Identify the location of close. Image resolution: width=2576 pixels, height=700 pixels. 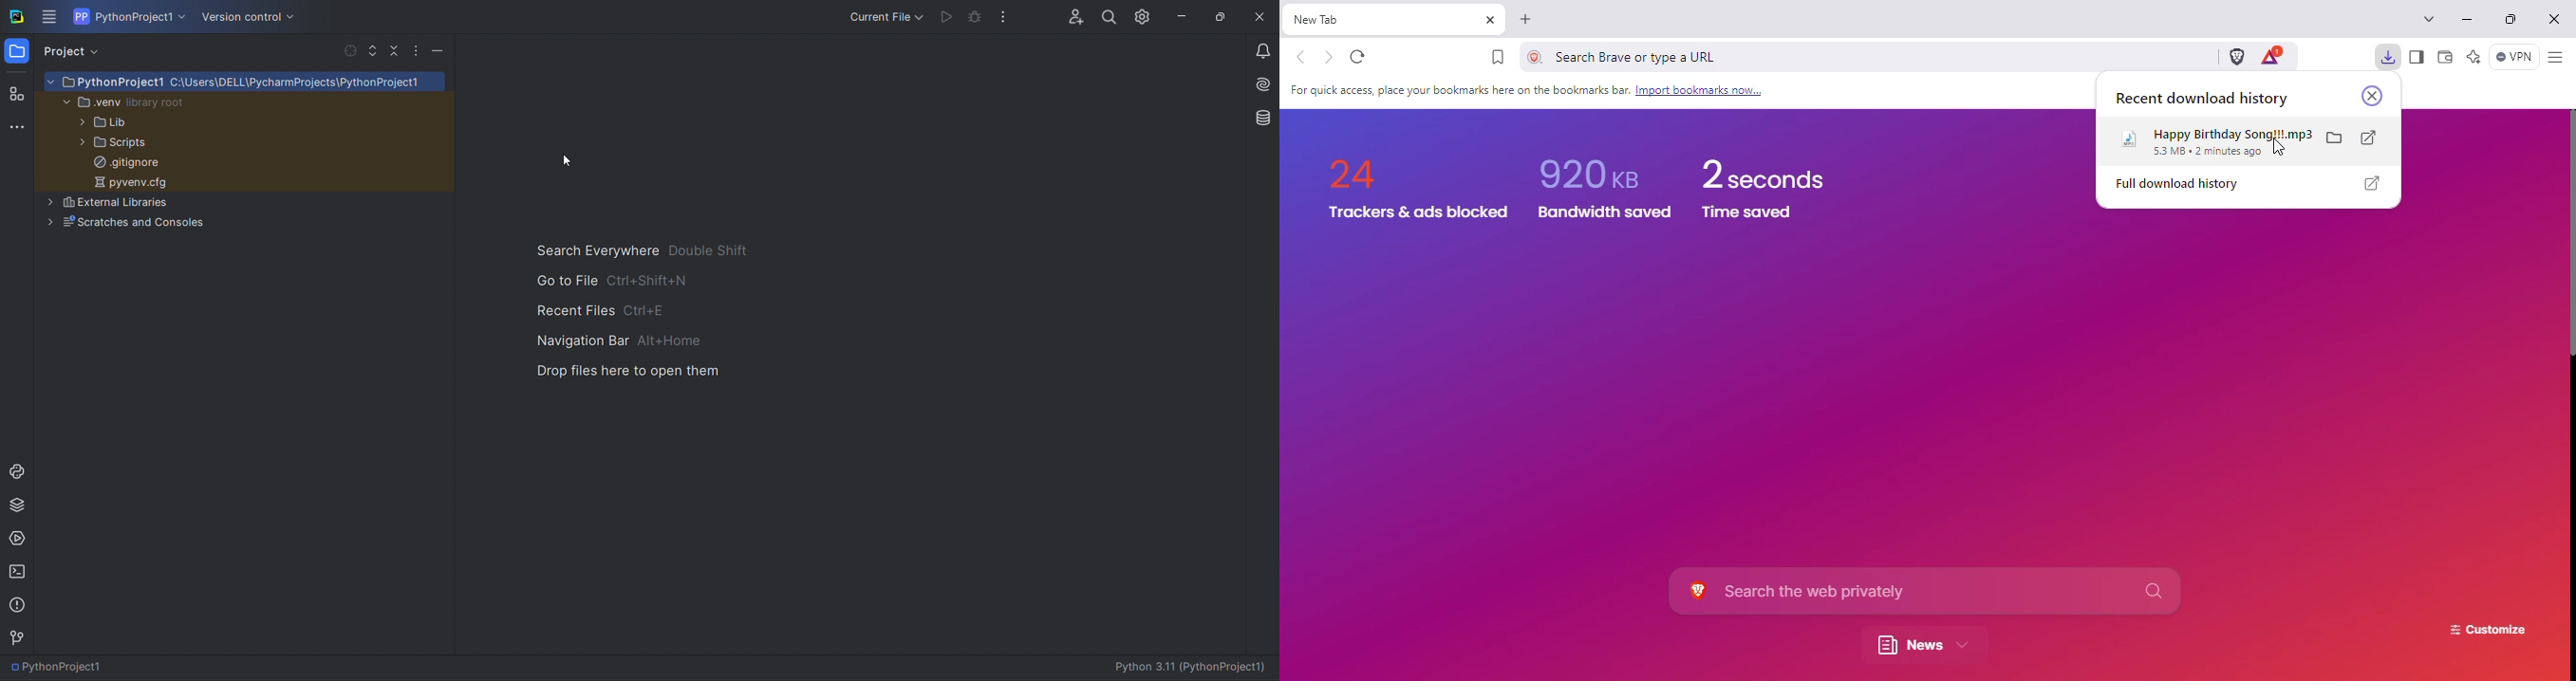
(2554, 19).